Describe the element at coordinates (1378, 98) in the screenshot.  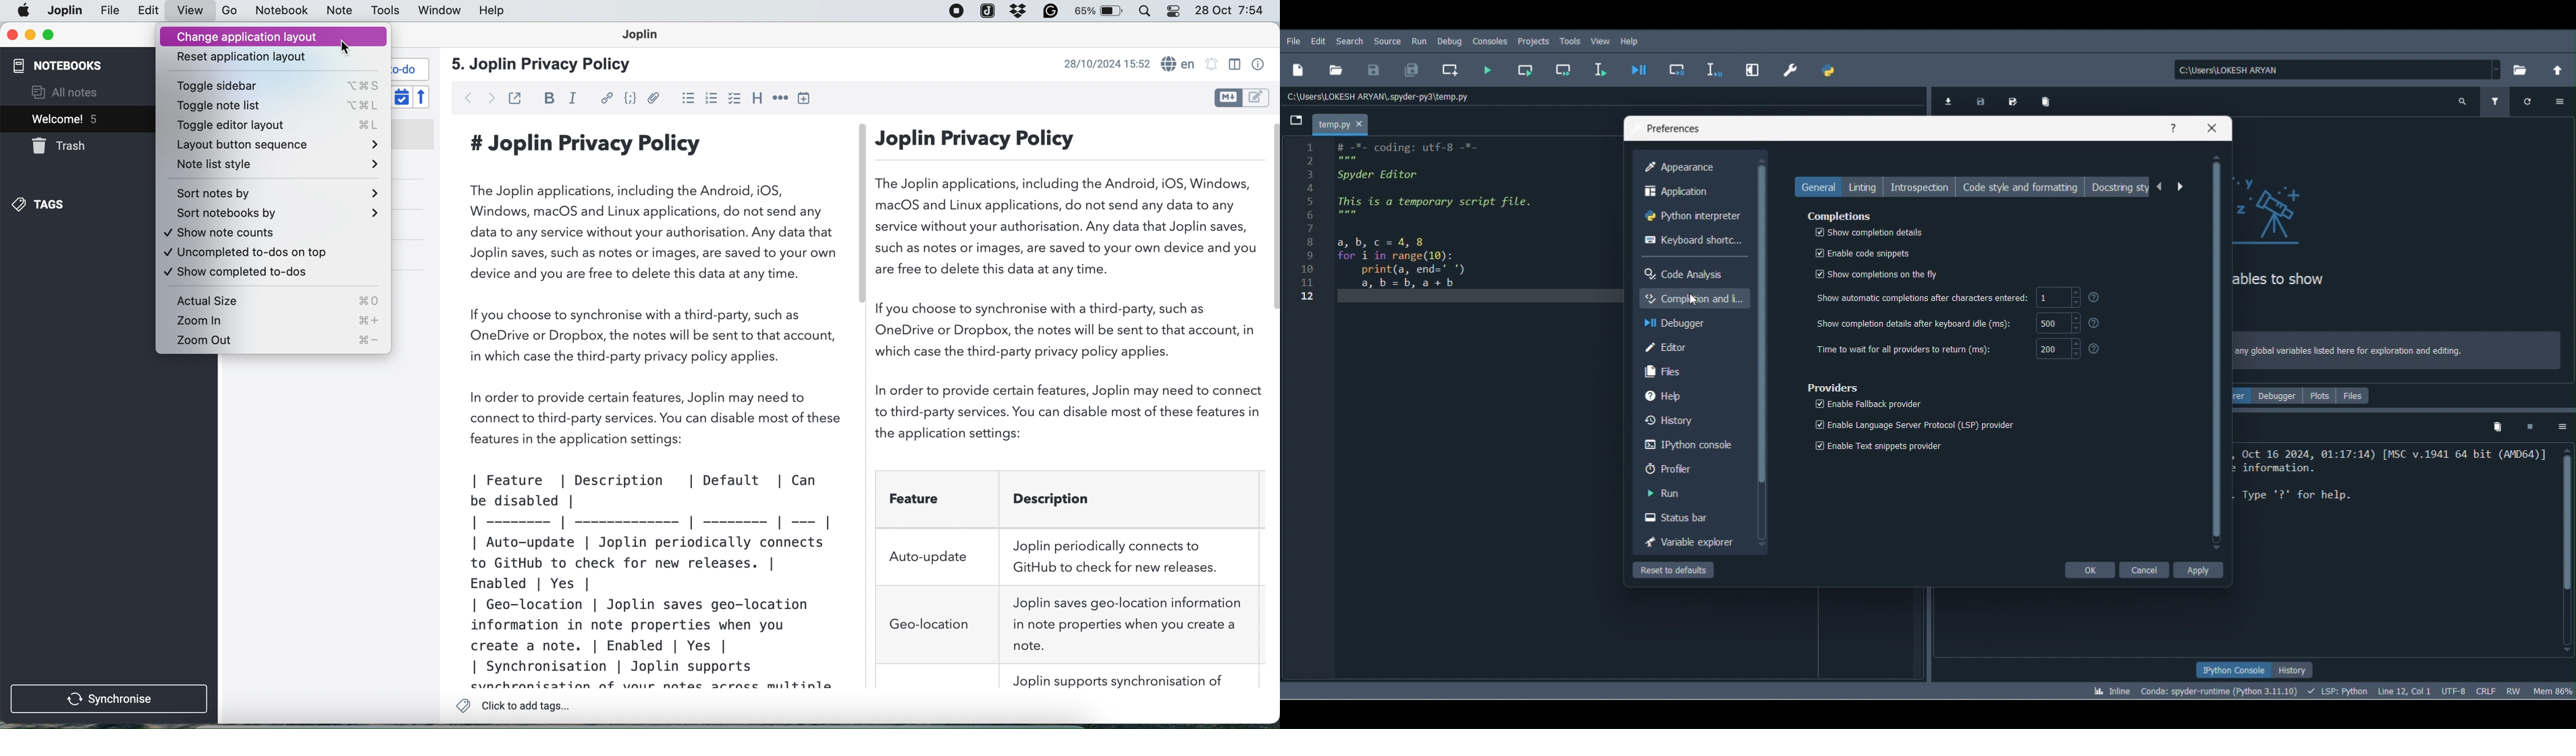
I see `File location` at that location.